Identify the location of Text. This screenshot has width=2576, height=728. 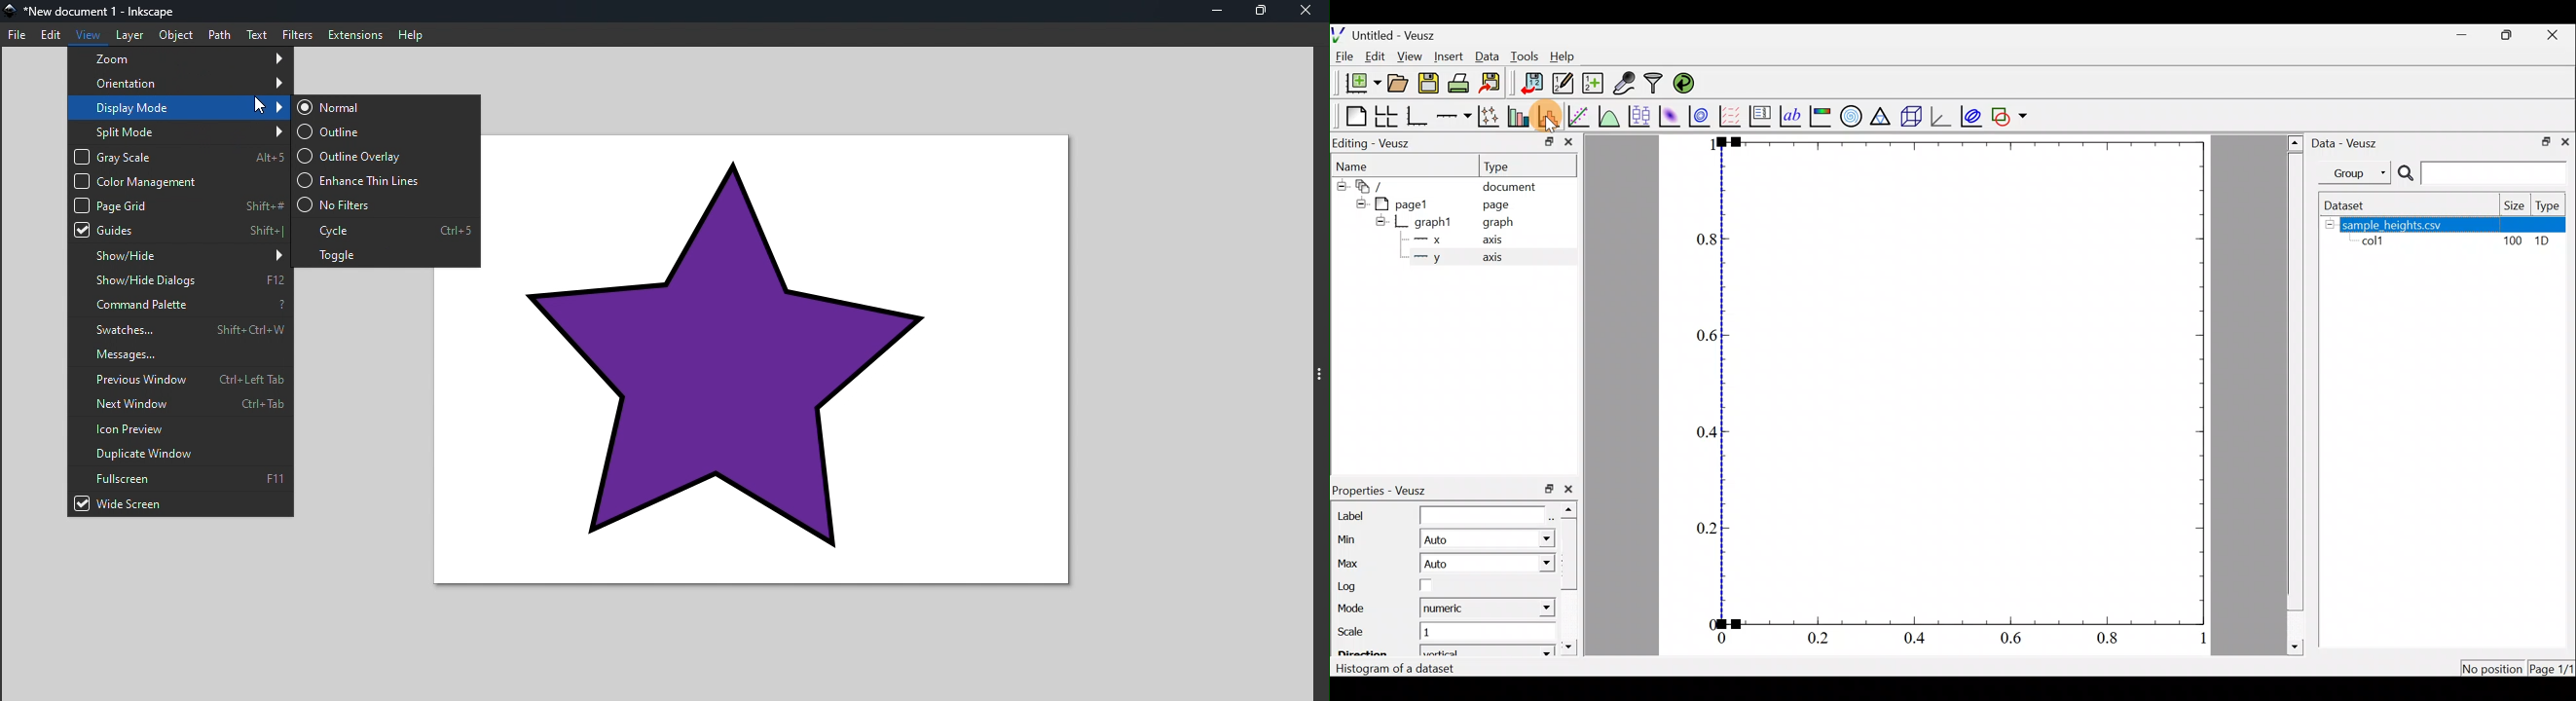
(256, 35).